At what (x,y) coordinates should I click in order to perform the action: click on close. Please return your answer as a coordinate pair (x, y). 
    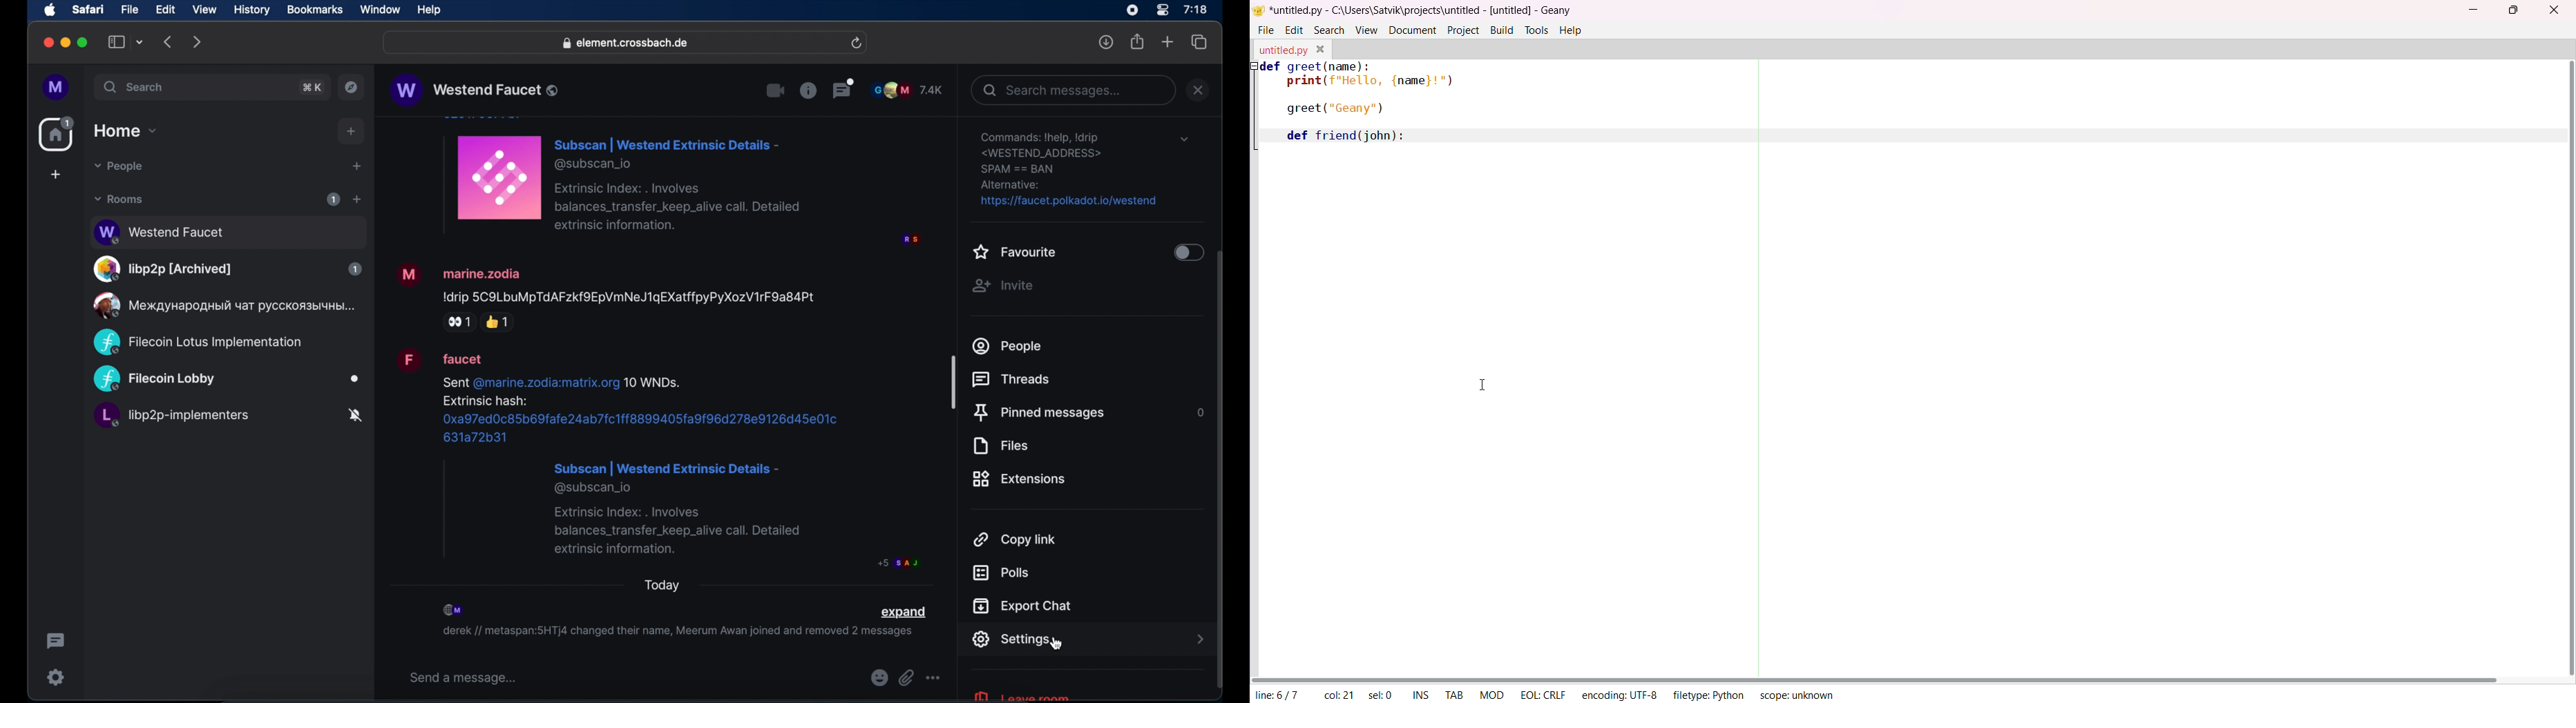
    Looking at the image, I should click on (1199, 90).